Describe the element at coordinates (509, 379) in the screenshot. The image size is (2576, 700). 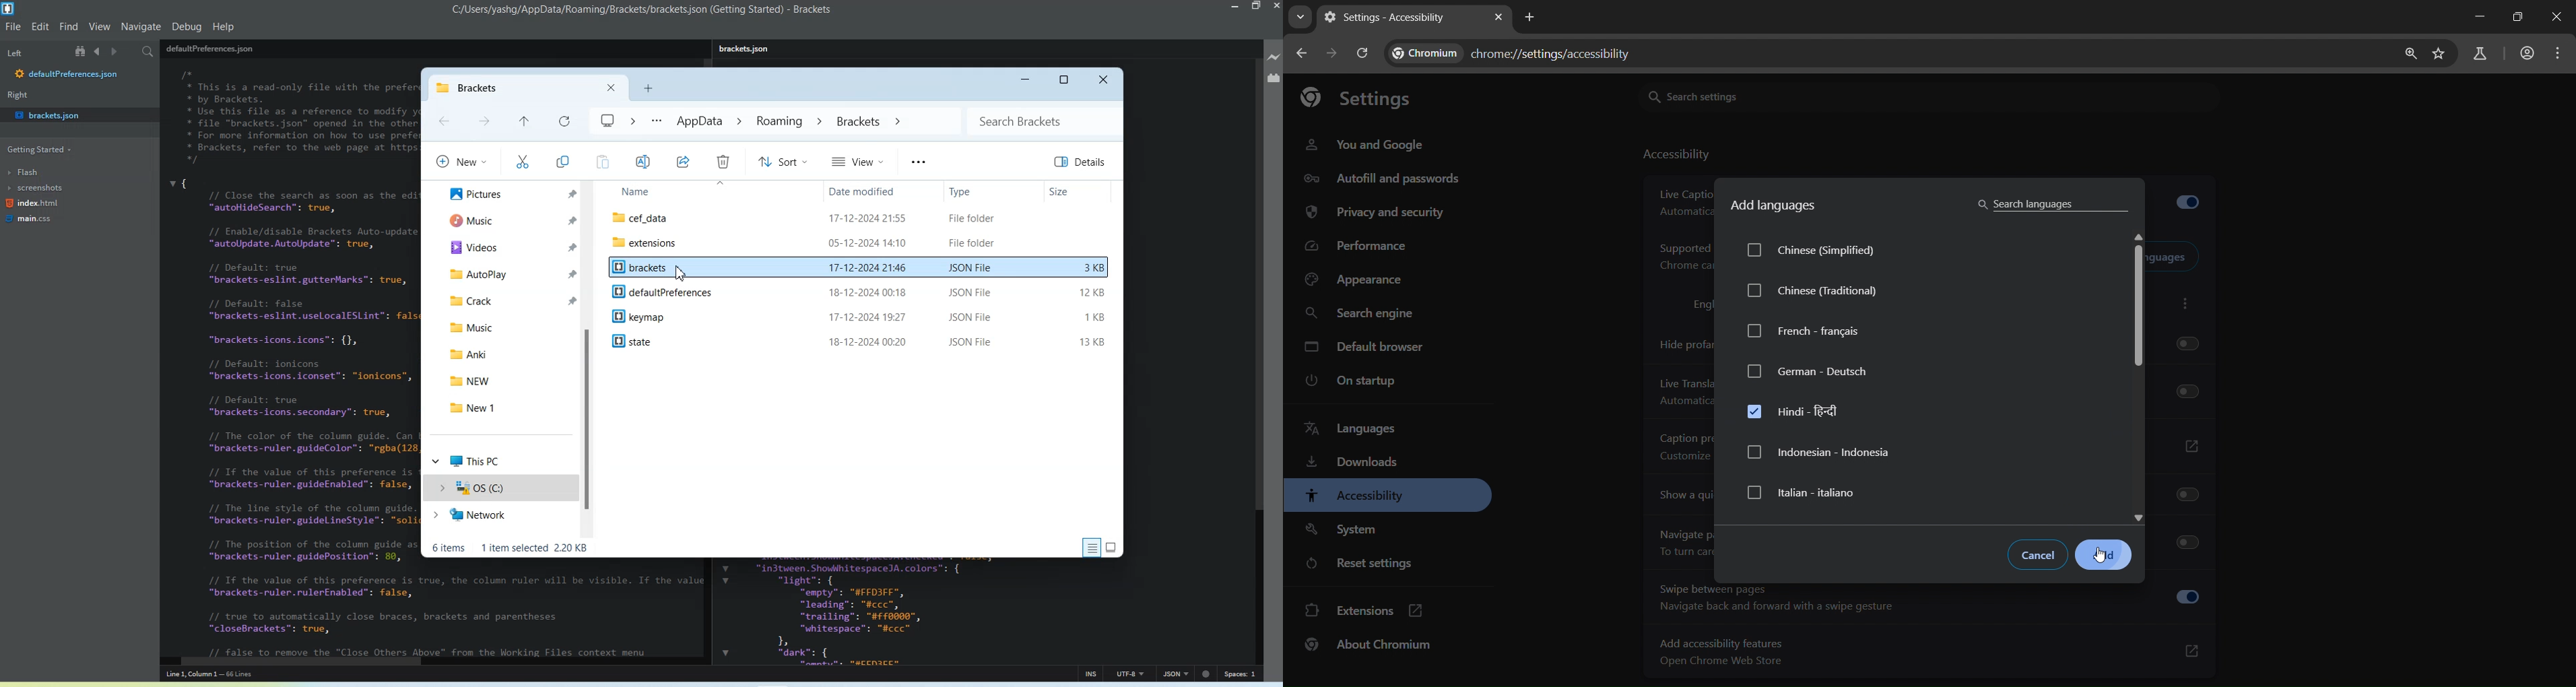
I see `NEW` at that location.